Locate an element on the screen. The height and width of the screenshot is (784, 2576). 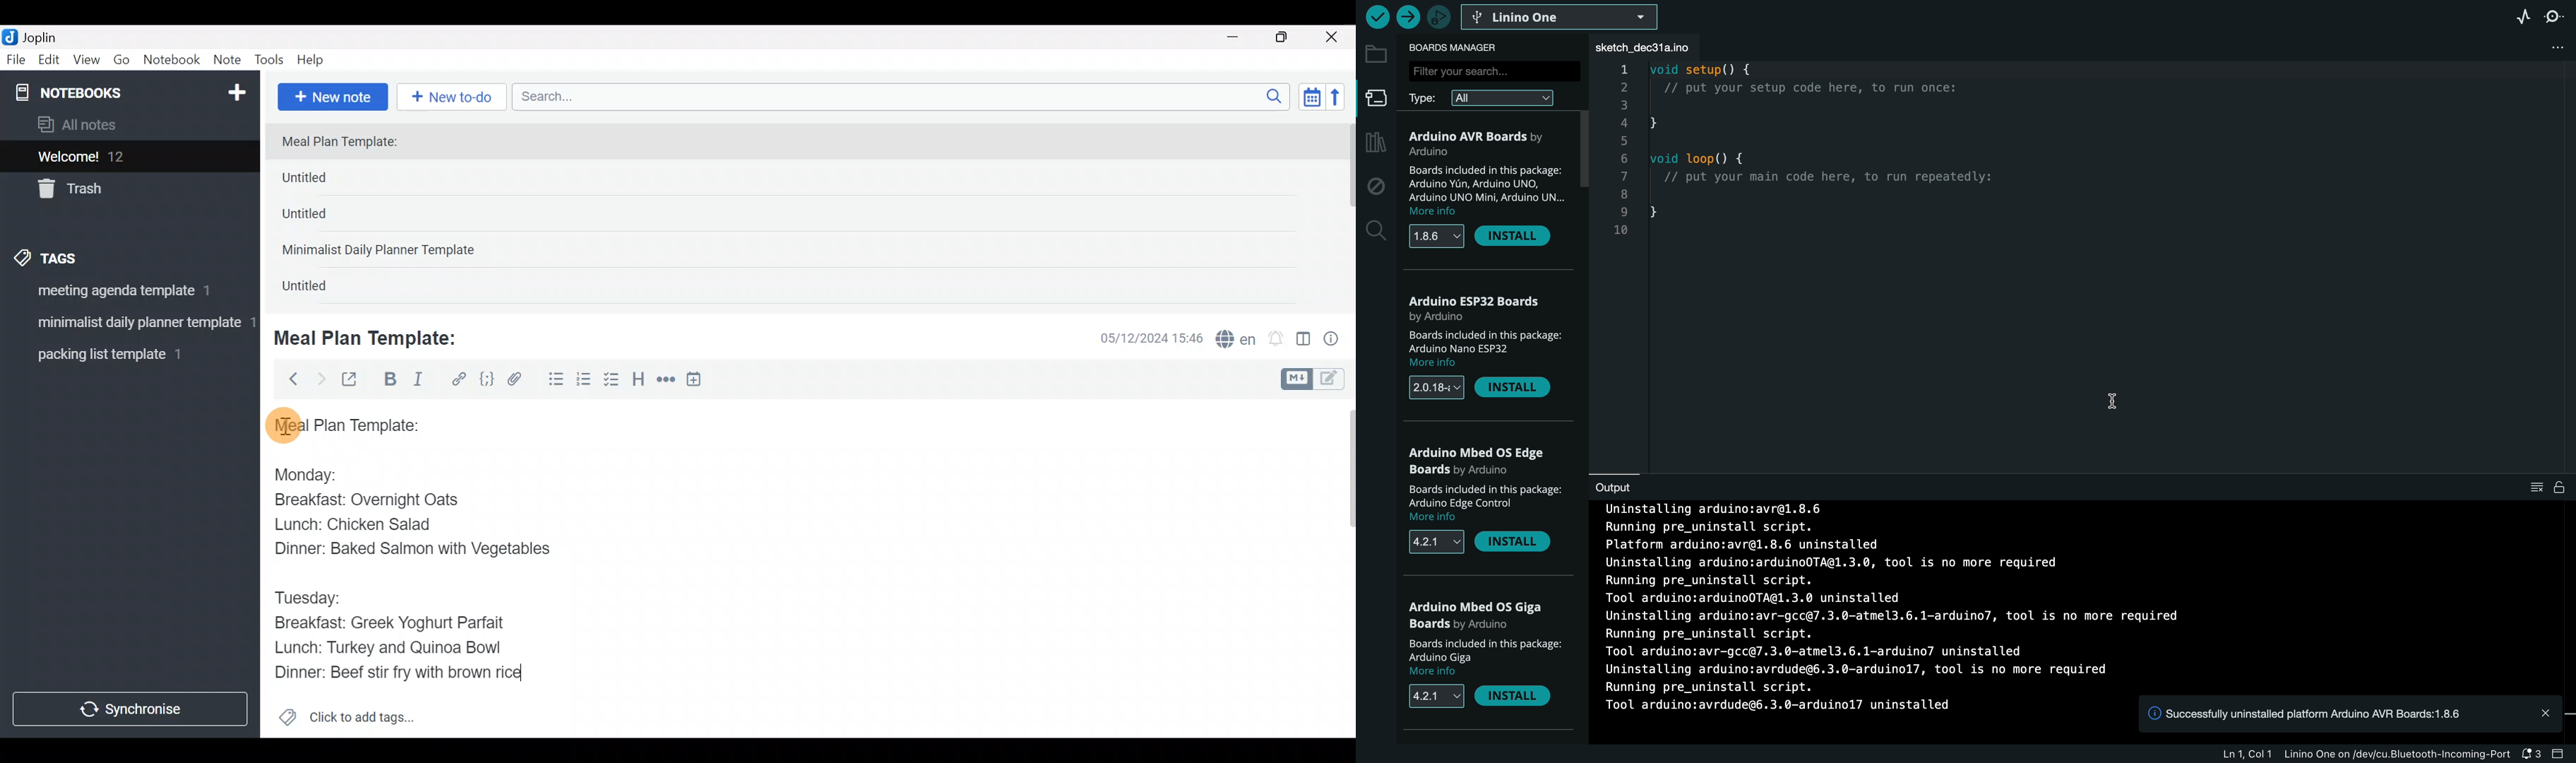
File is located at coordinates (17, 60).